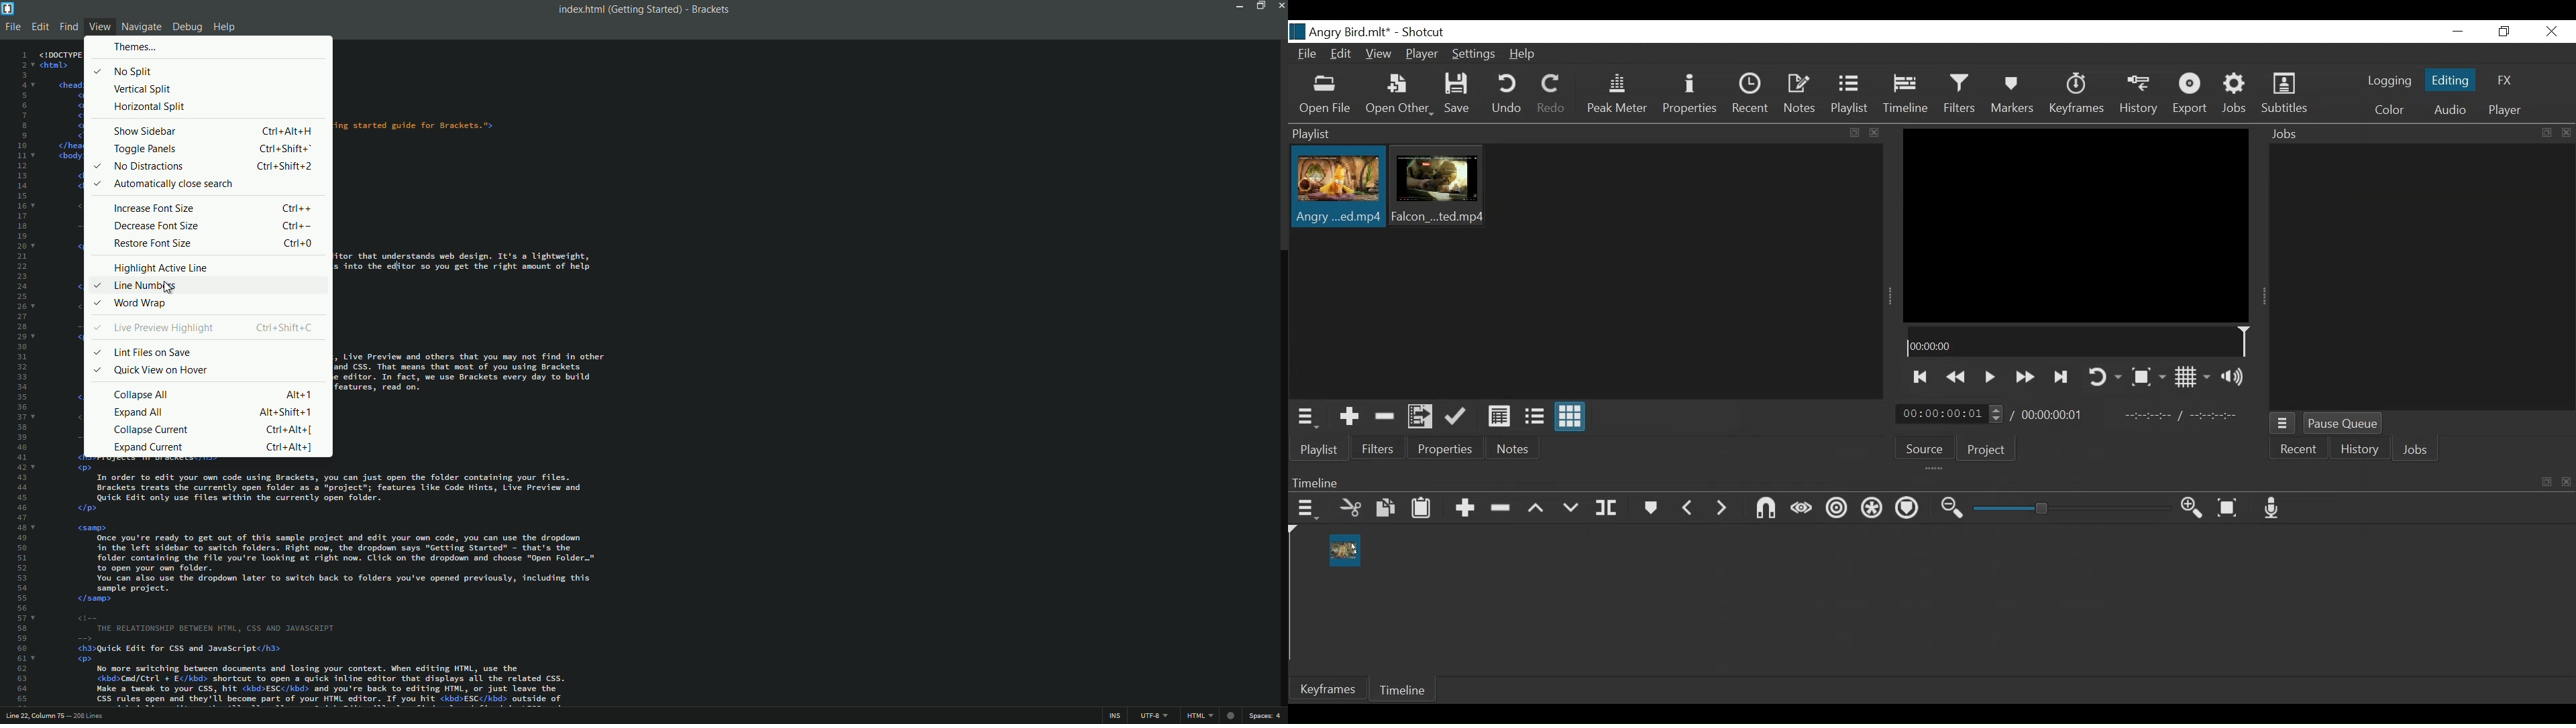 Image resolution: width=2576 pixels, height=728 pixels. What do you see at coordinates (1199, 715) in the screenshot?
I see `HTML` at bounding box center [1199, 715].